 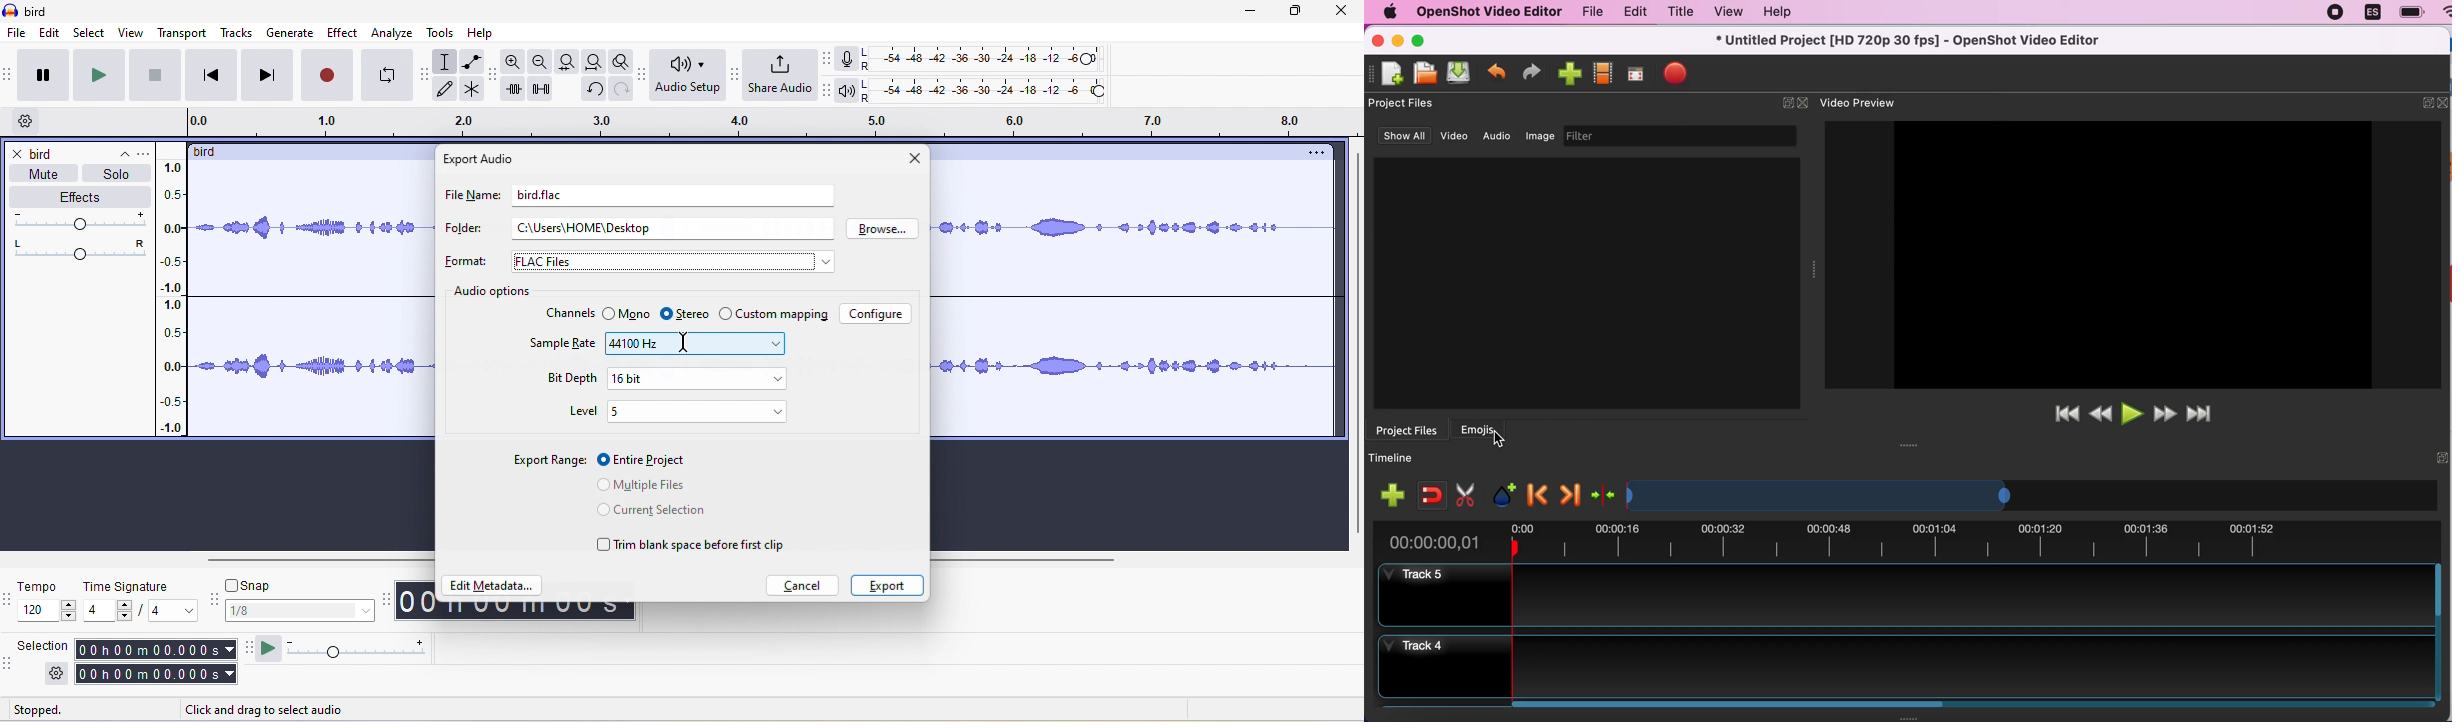 What do you see at coordinates (291, 33) in the screenshot?
I see `generate` at bounding box center [291, 33].